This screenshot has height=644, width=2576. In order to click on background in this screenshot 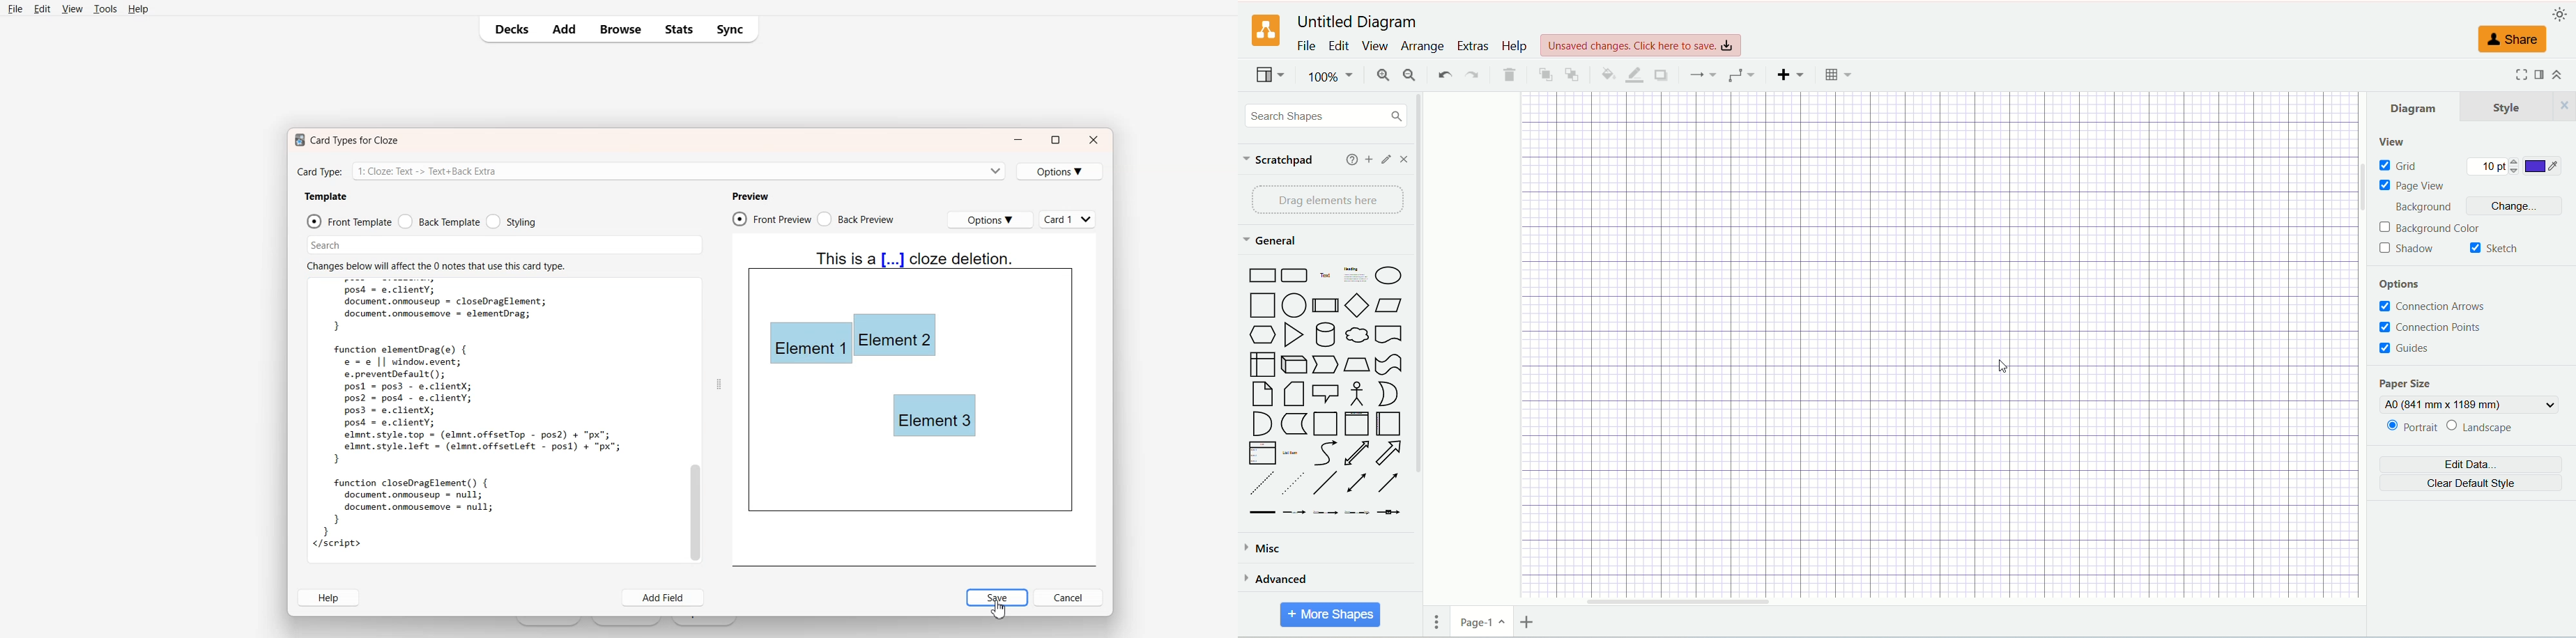, I will do `click(2429, 208)`.